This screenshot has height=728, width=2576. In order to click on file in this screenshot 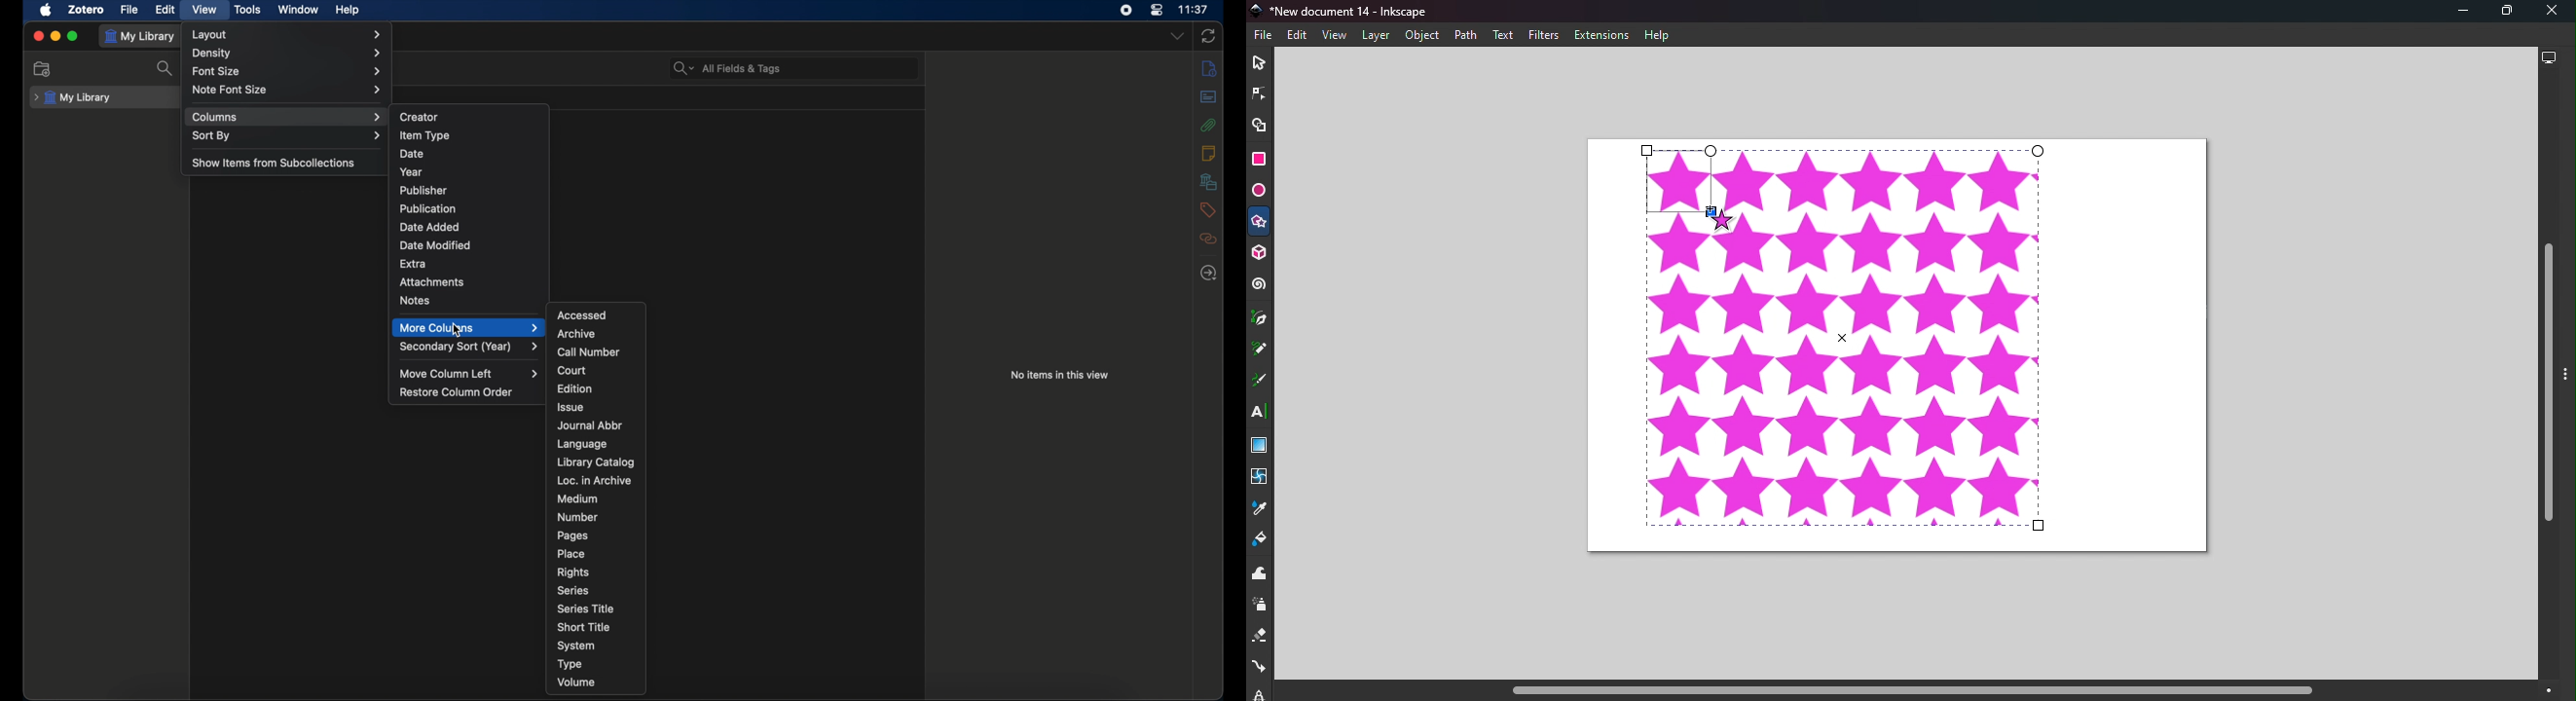, I will do `click(130, 10)`.